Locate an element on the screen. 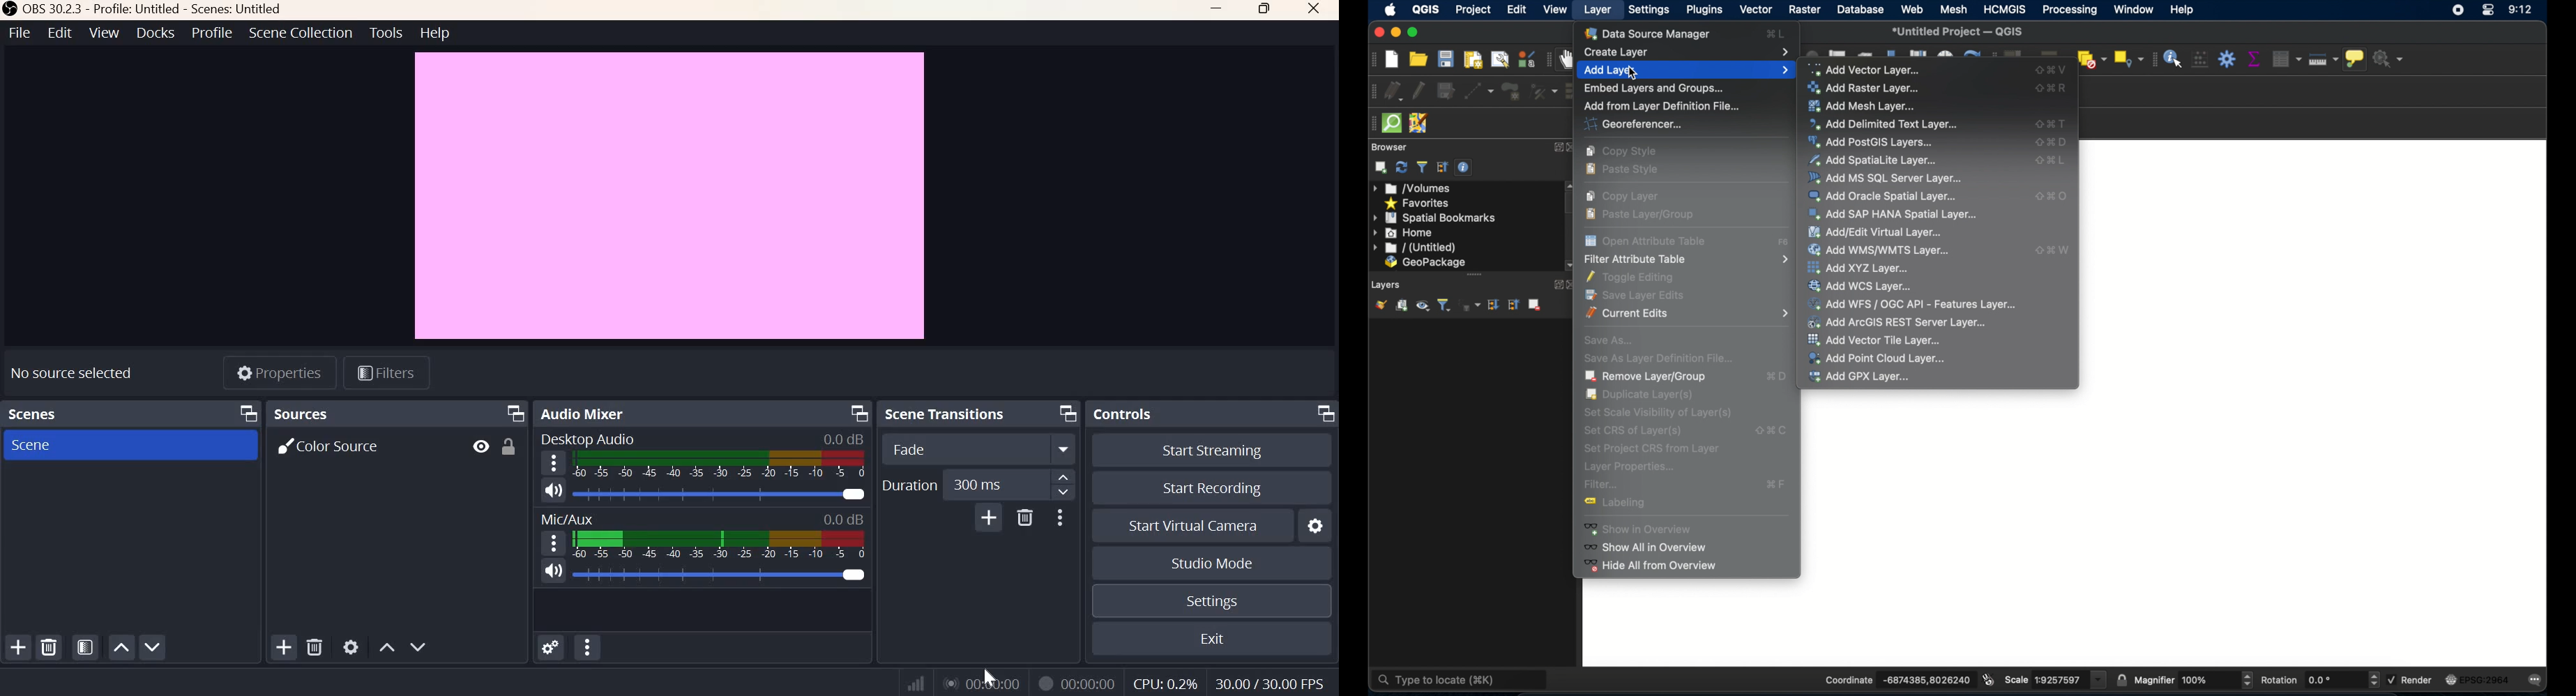  minimize is located at coordinates (1396, 33).